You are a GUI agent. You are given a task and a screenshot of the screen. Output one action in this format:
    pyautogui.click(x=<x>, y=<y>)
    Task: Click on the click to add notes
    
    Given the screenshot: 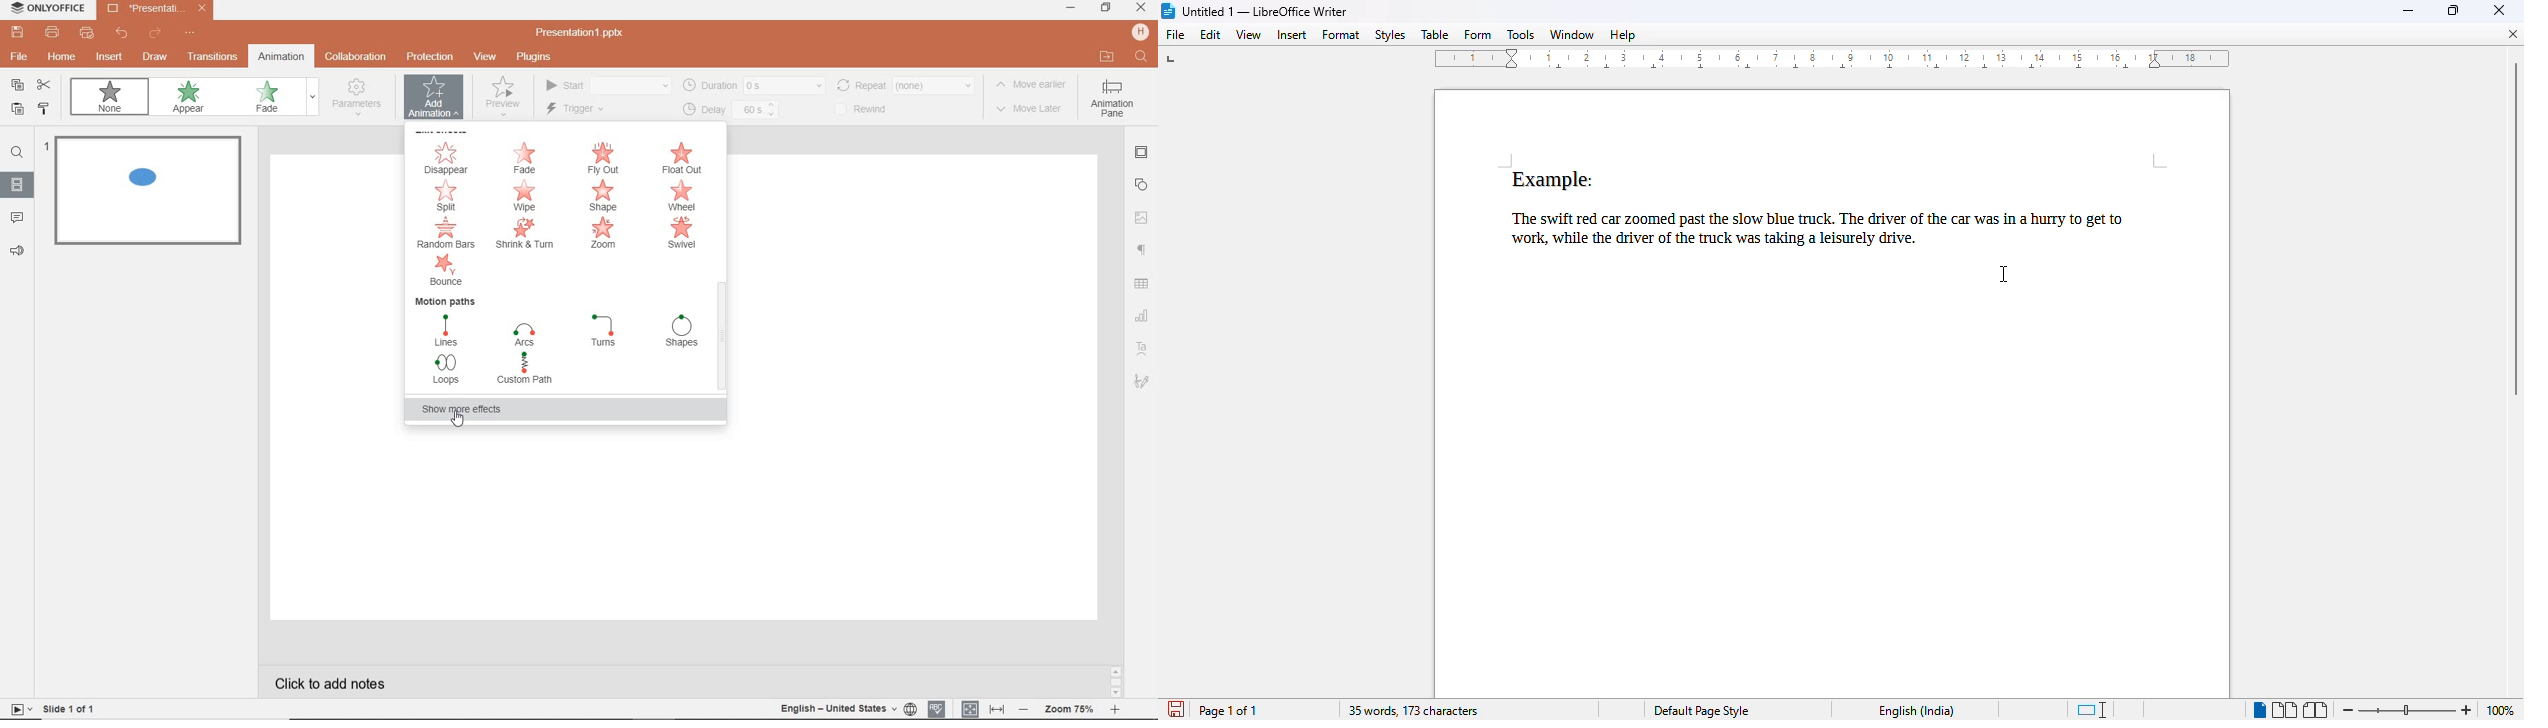 What is the action you would take?
    pyautogui.click(x=334, y=679)
    